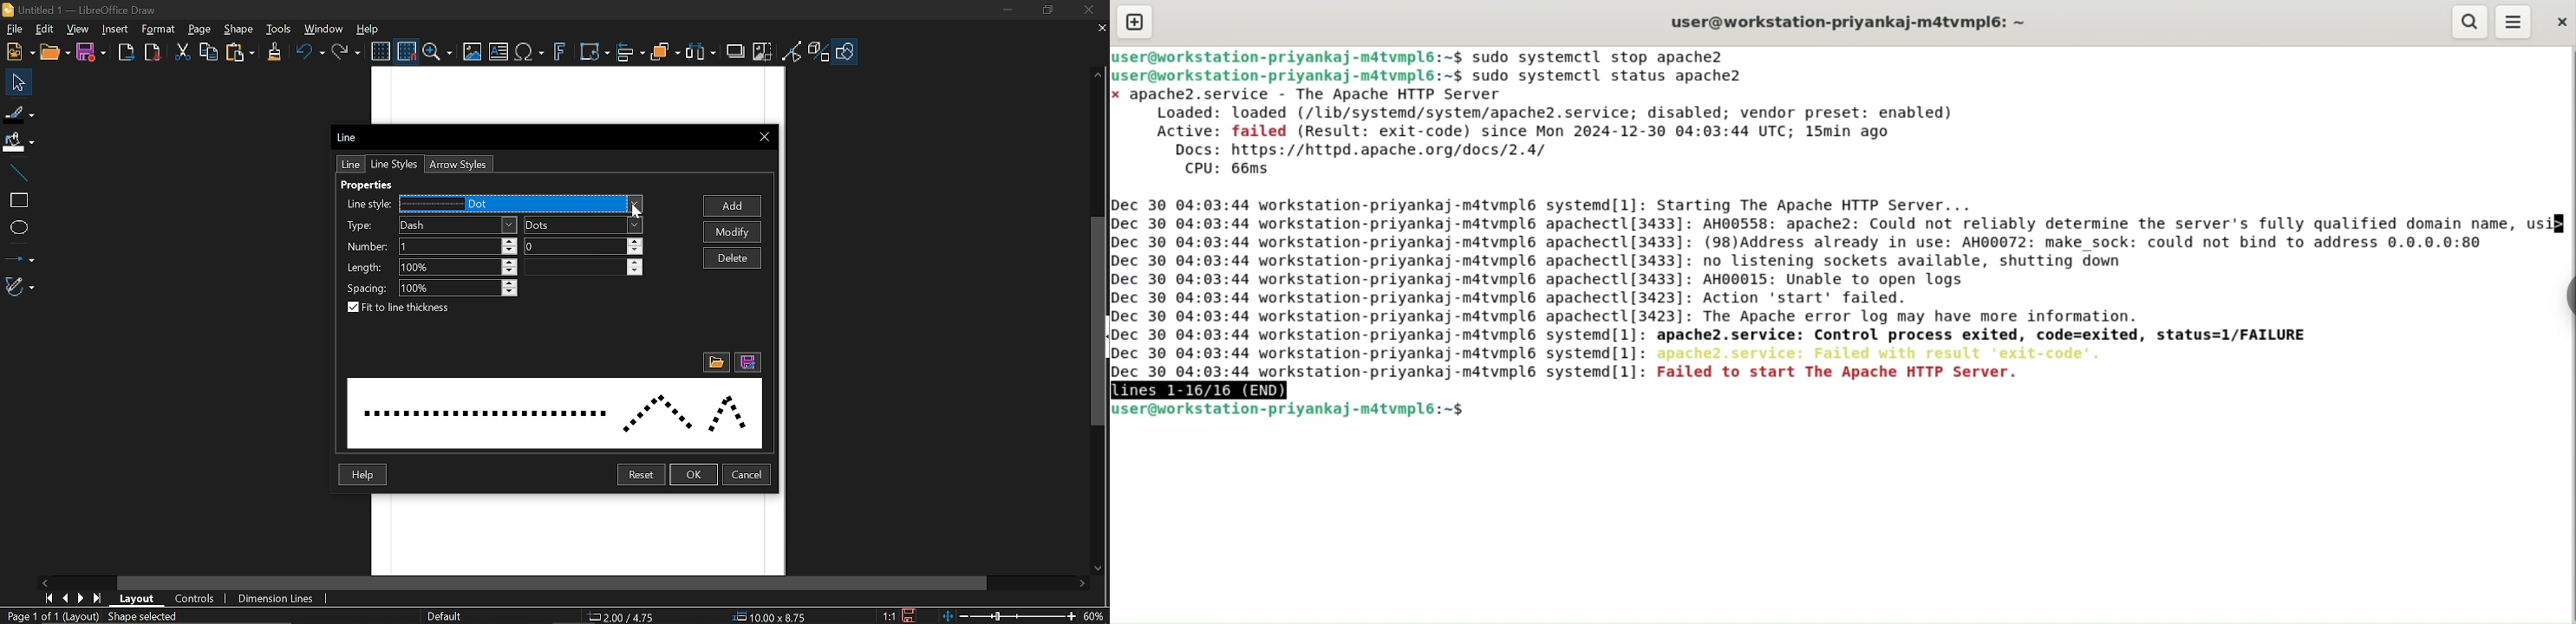 The image size is (2576, 644). What do you see at coordinates (20, 287) in the screenshot?
I see `Curves and polygons` at bounding box center [20, 287].